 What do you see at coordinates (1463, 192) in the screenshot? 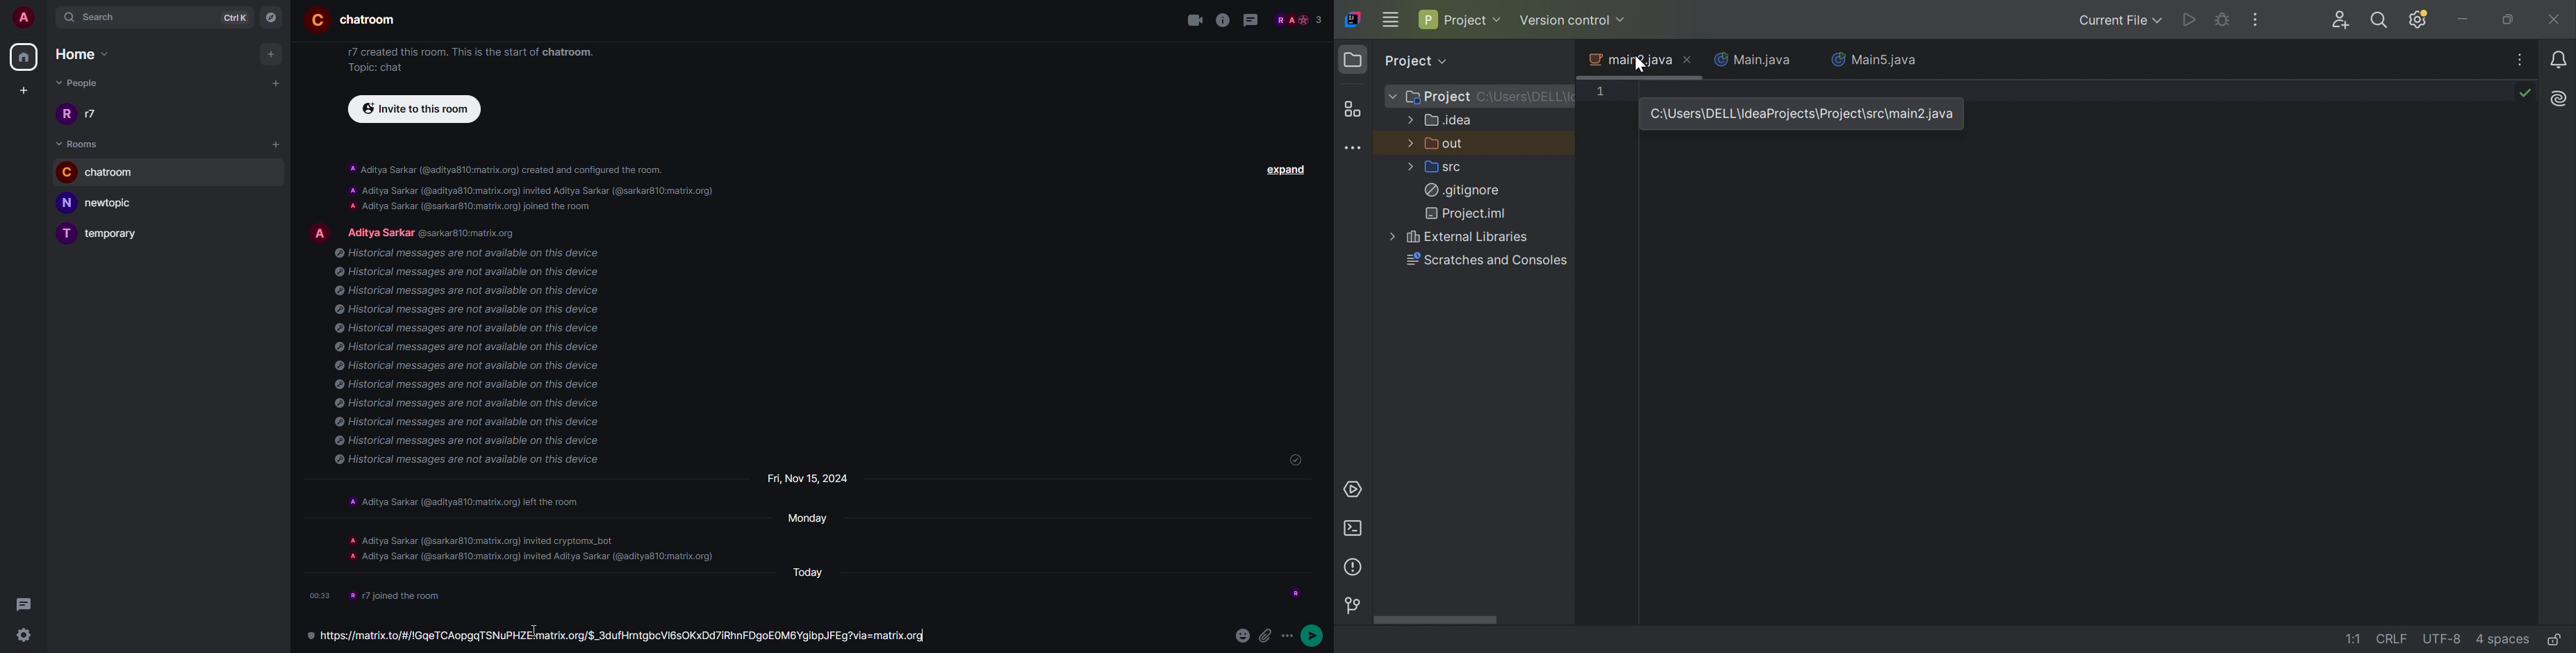
I see `.gitignore` at bounding box center [1463, 192].